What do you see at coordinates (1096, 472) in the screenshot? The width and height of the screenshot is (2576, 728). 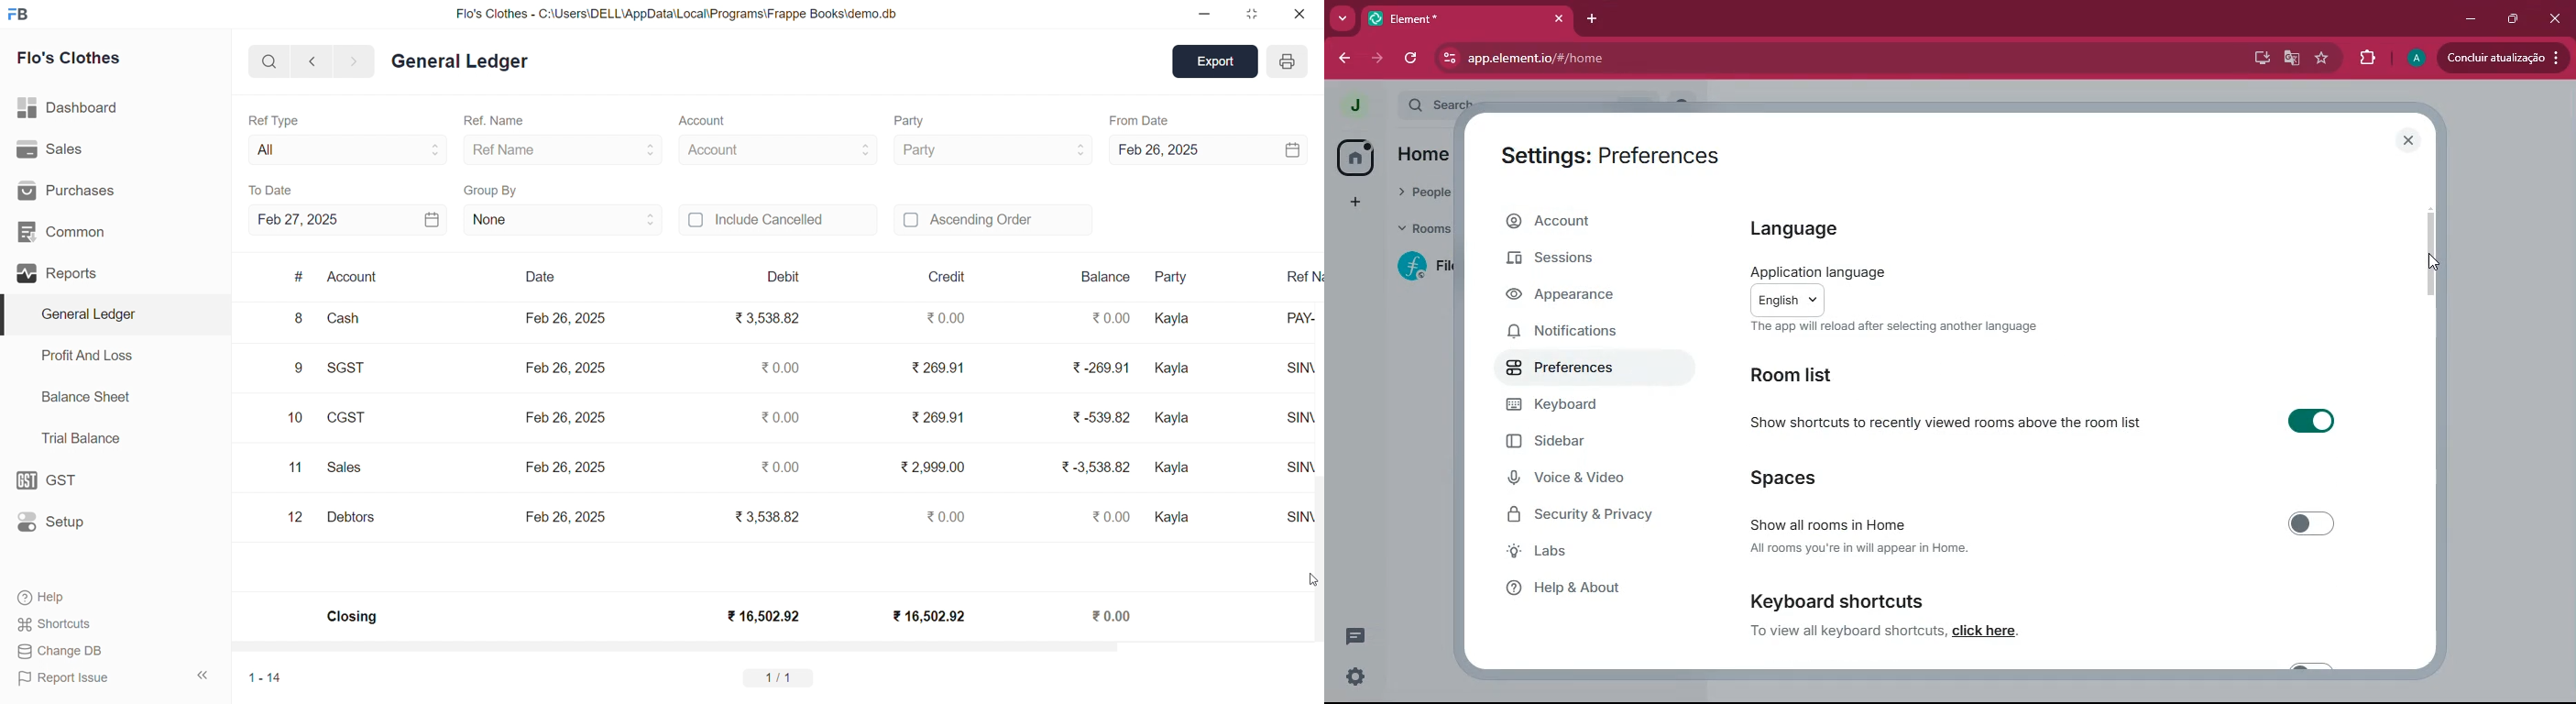 I see `₹ -3,538.82` at bounding box center [1096, 472].